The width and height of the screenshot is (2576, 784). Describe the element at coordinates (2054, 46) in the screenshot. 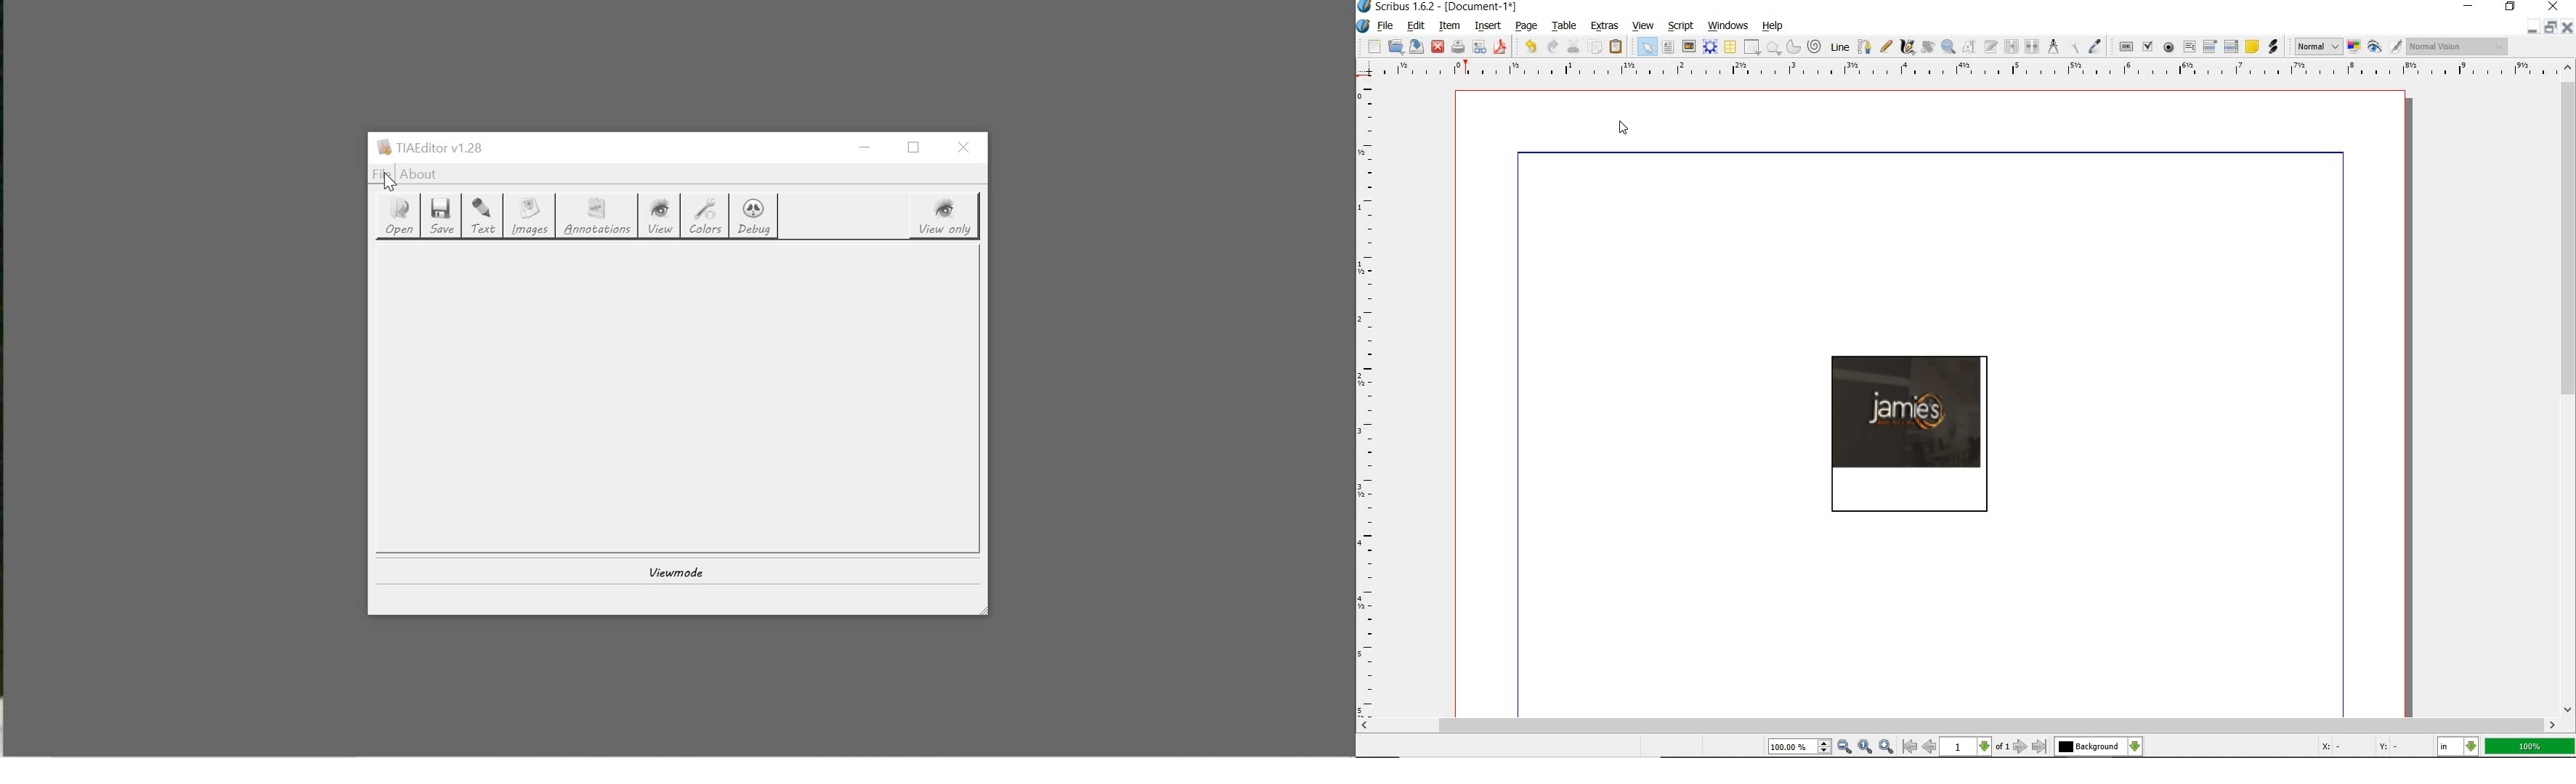

I see `measurements` at that location.